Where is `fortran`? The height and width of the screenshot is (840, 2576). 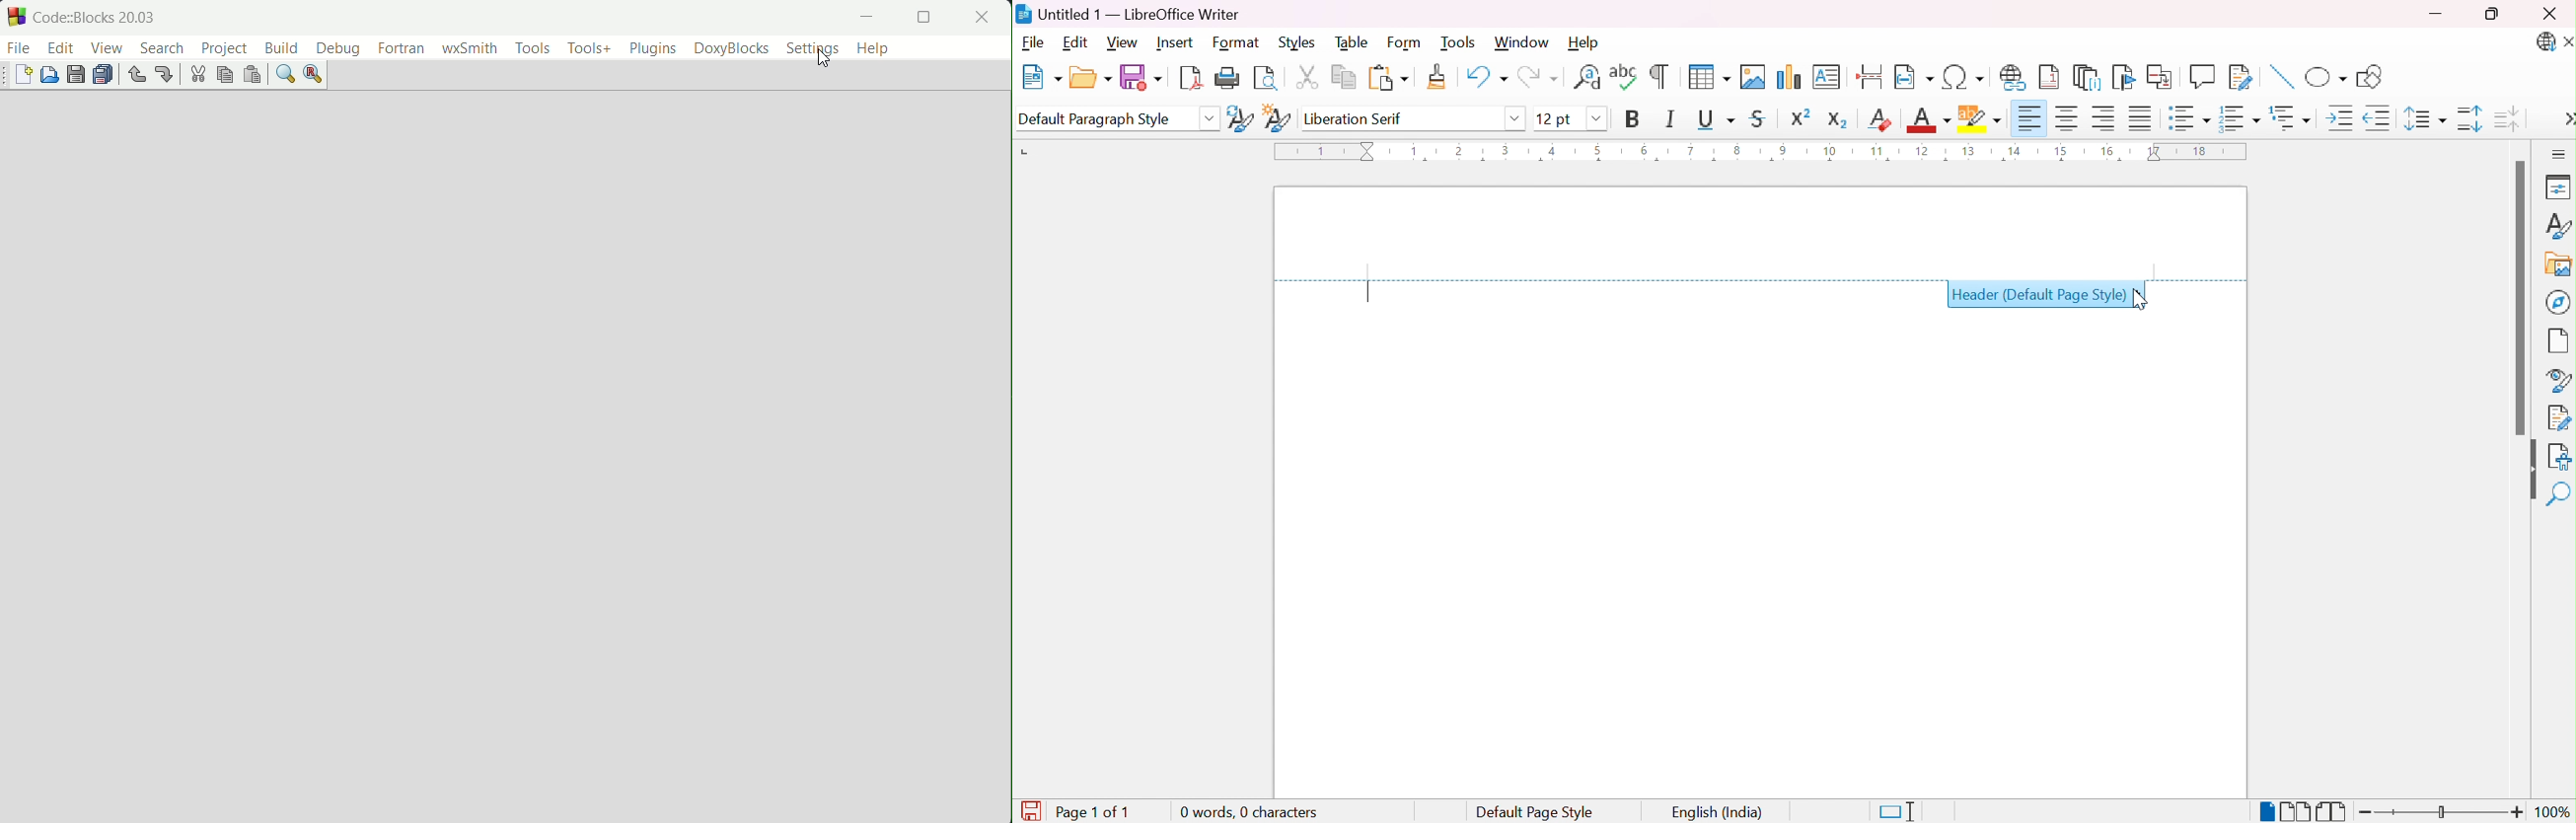 fortran is located at coordinates (401, 47).